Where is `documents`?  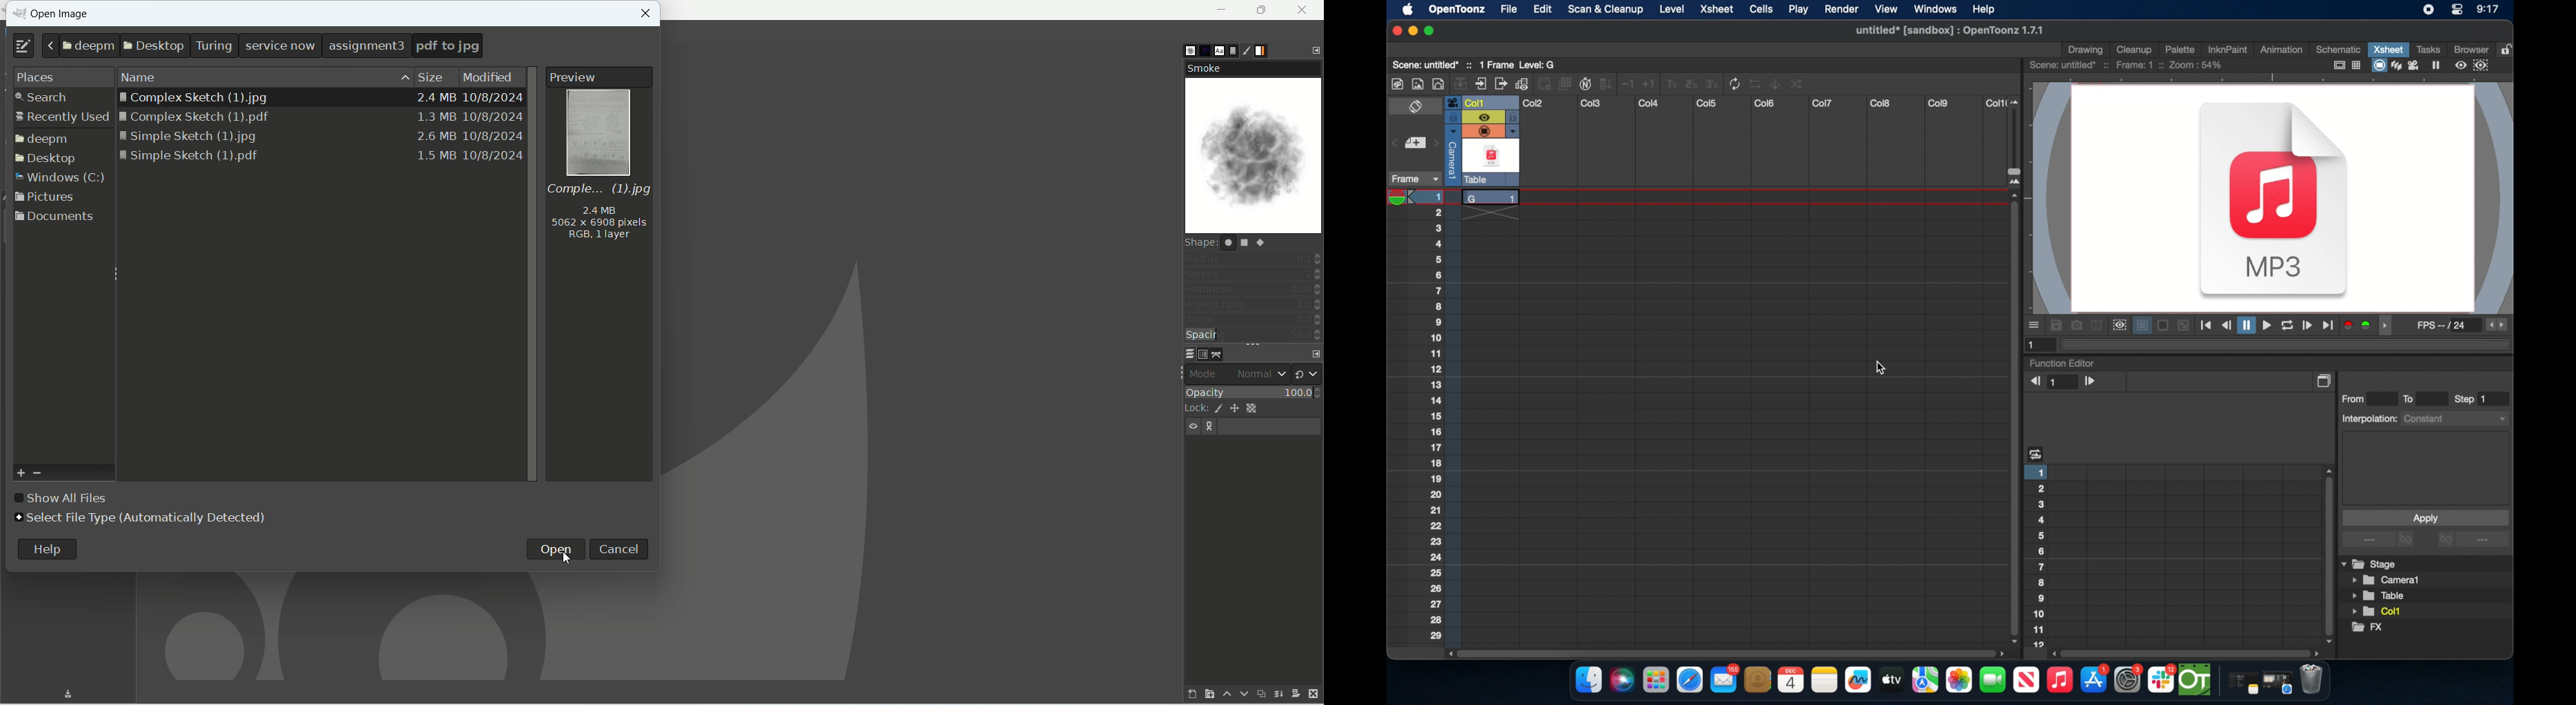 documents is located at coordinates (54, 219).